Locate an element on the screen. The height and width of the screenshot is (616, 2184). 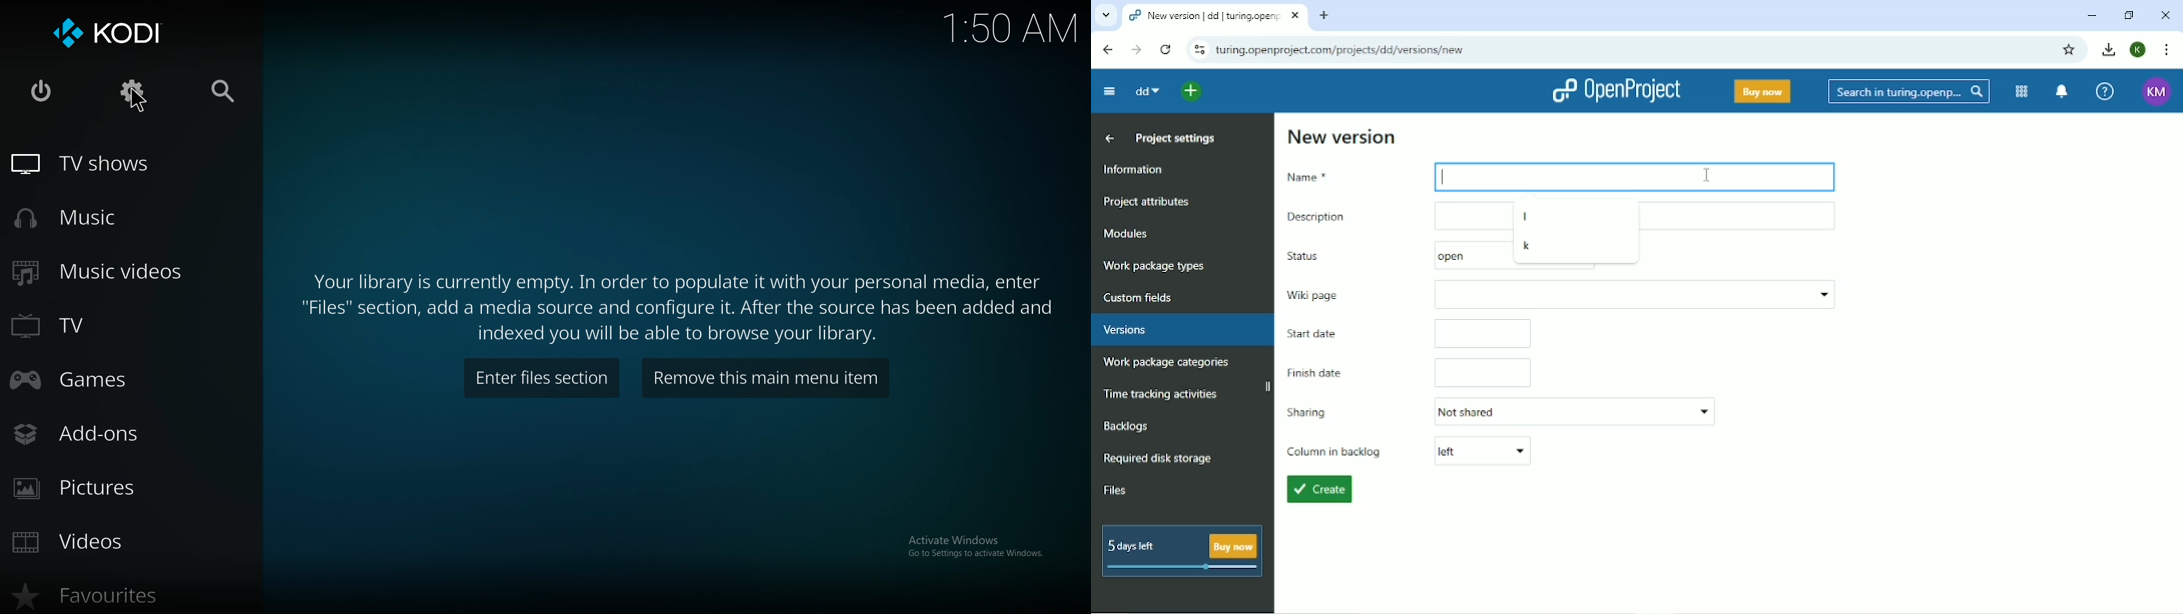
games is located at coordinates (89, 382).